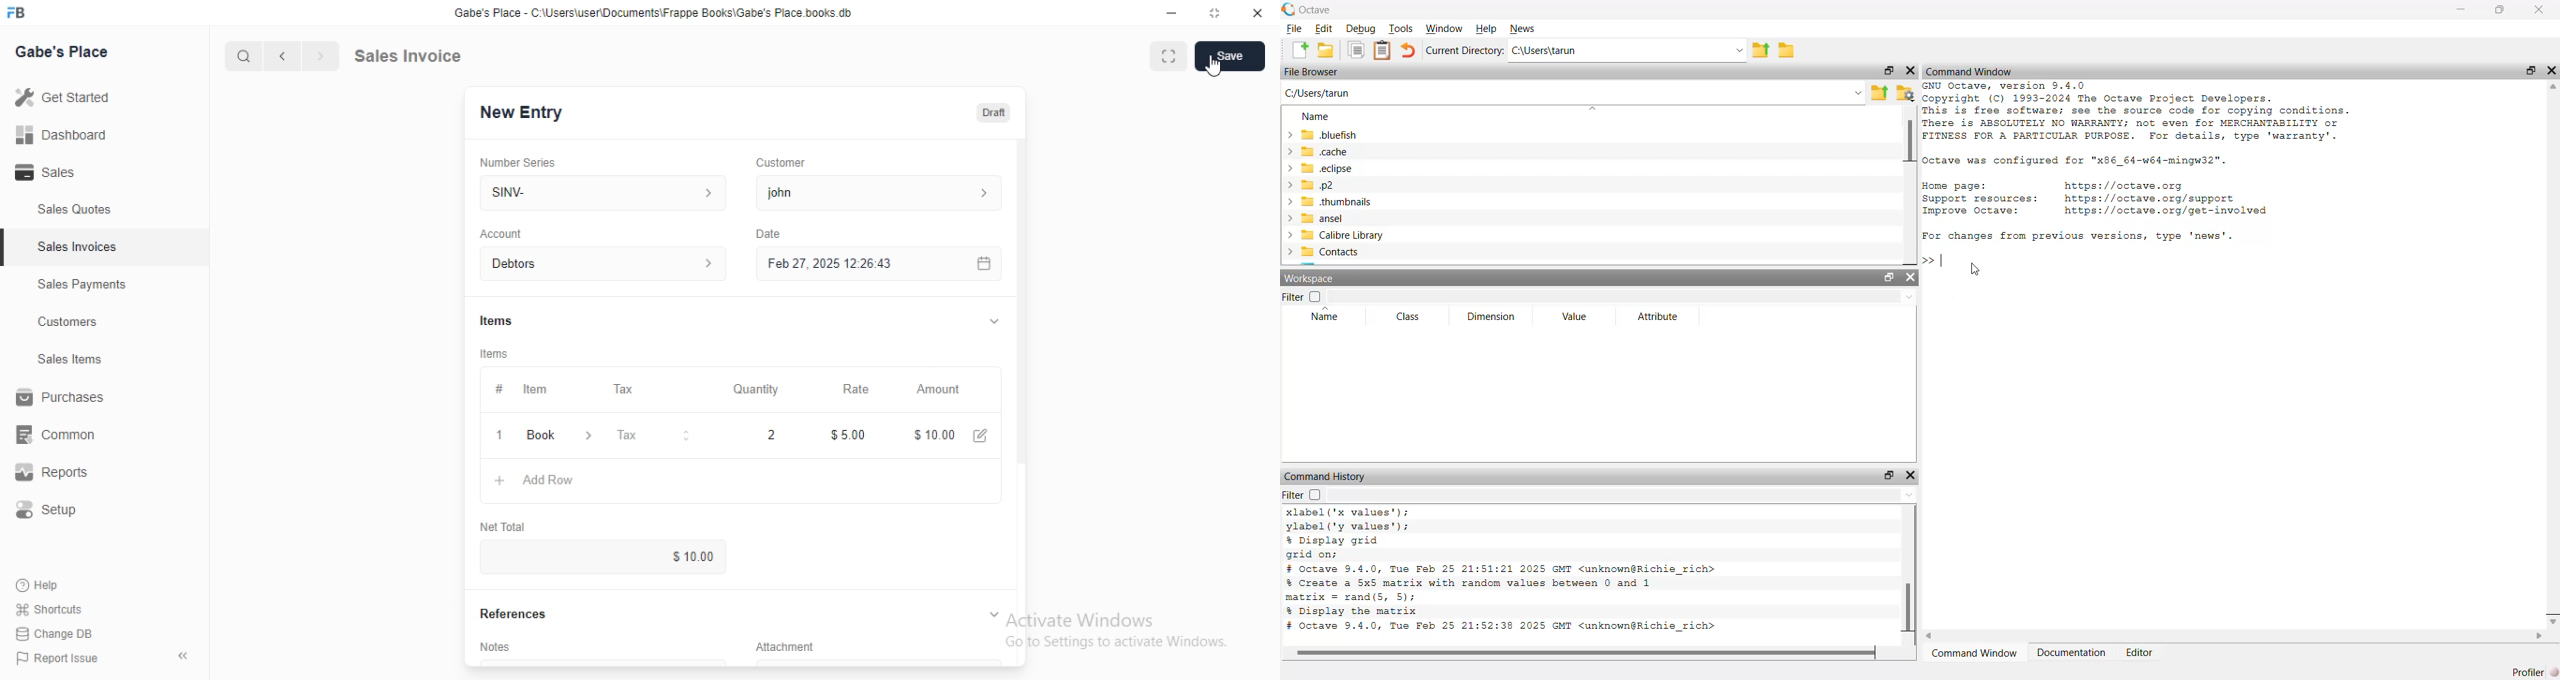  I want to click on Close, so click(1257, 14).